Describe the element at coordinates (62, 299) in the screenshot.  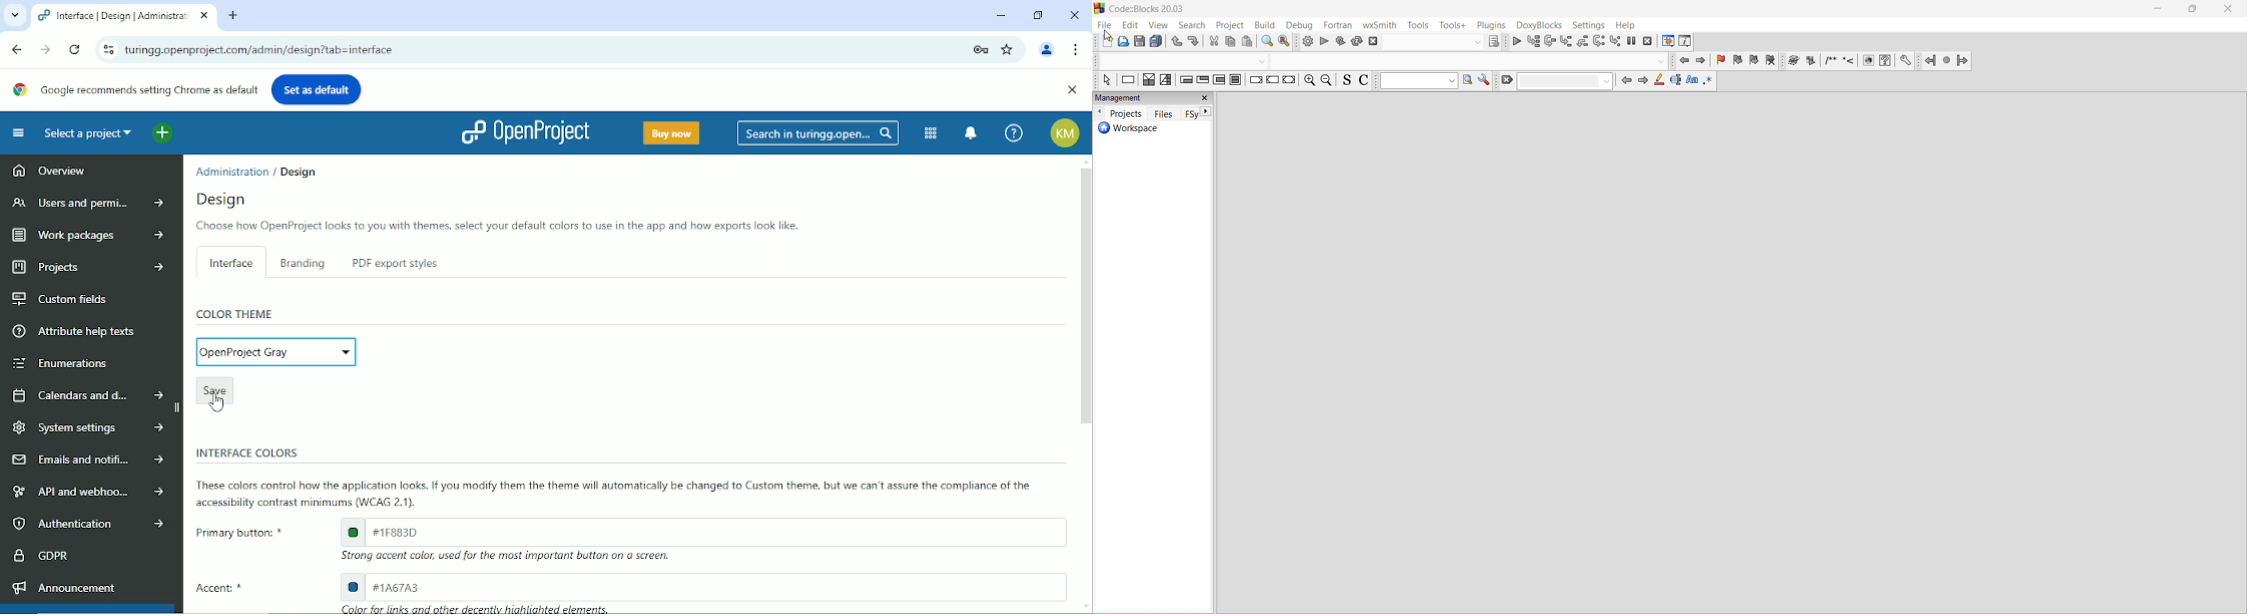
I see `Custom fields` at that location.